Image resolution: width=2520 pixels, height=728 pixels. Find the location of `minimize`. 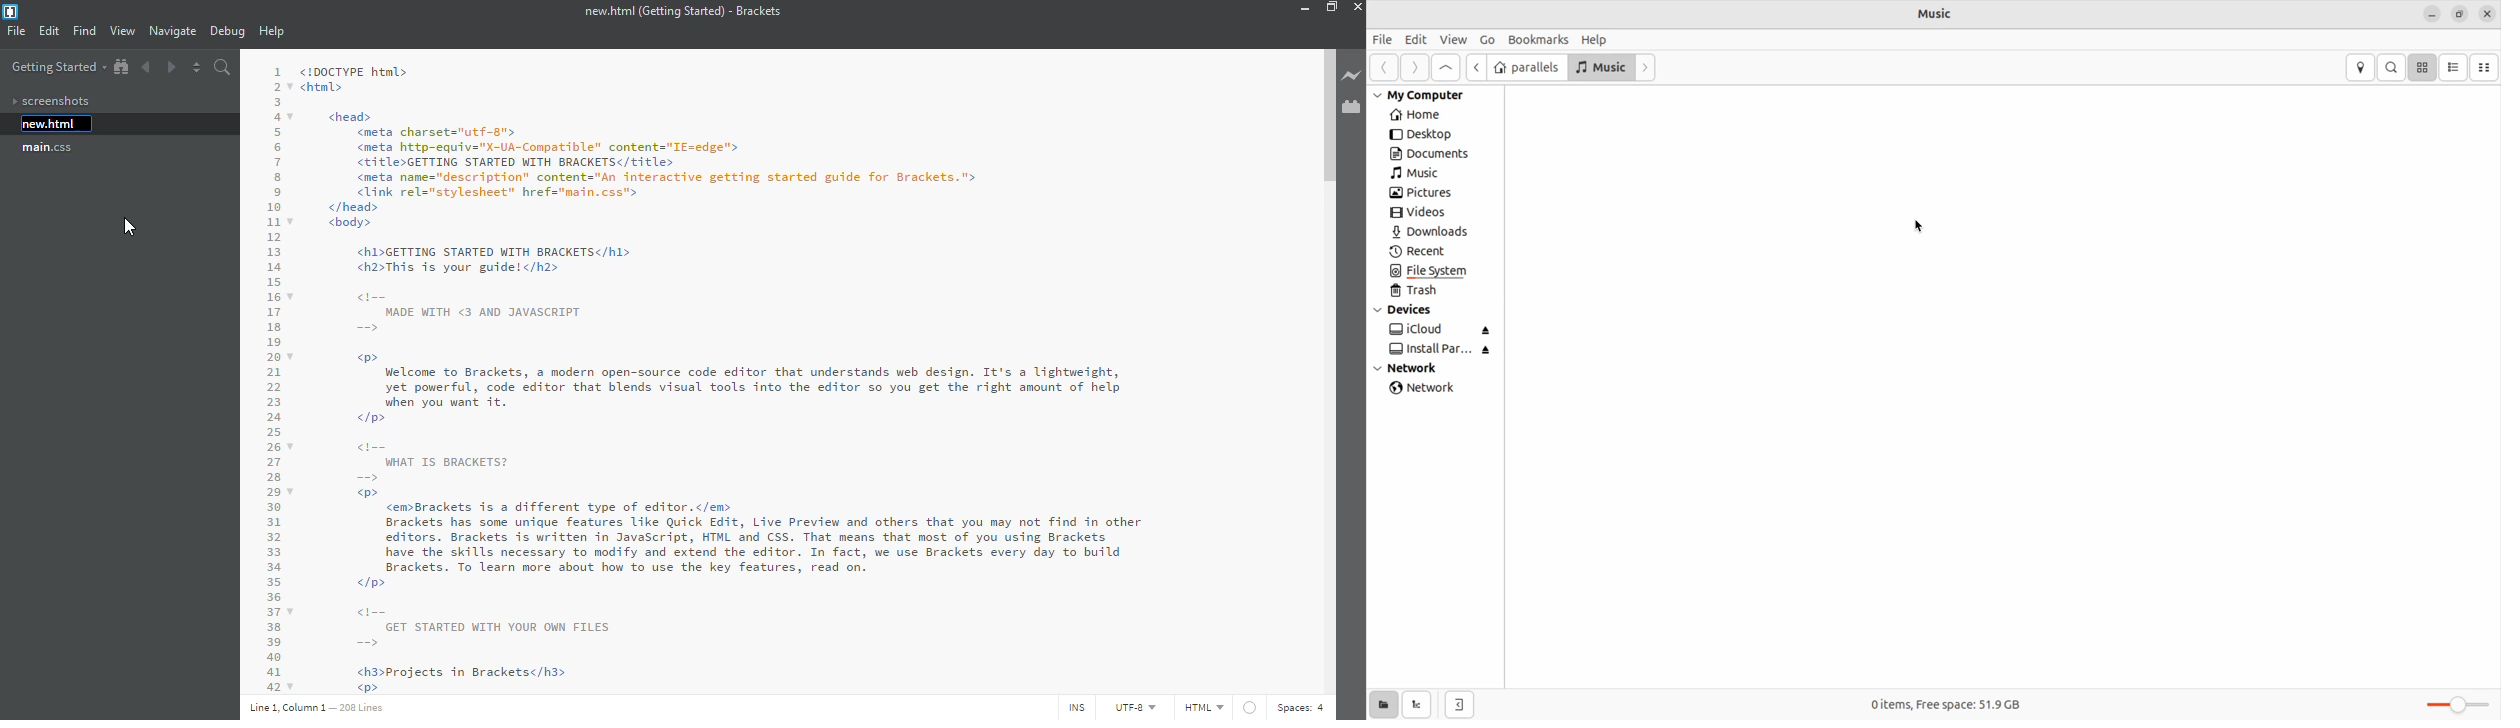

minimize is located at coordinates (1302, 8).